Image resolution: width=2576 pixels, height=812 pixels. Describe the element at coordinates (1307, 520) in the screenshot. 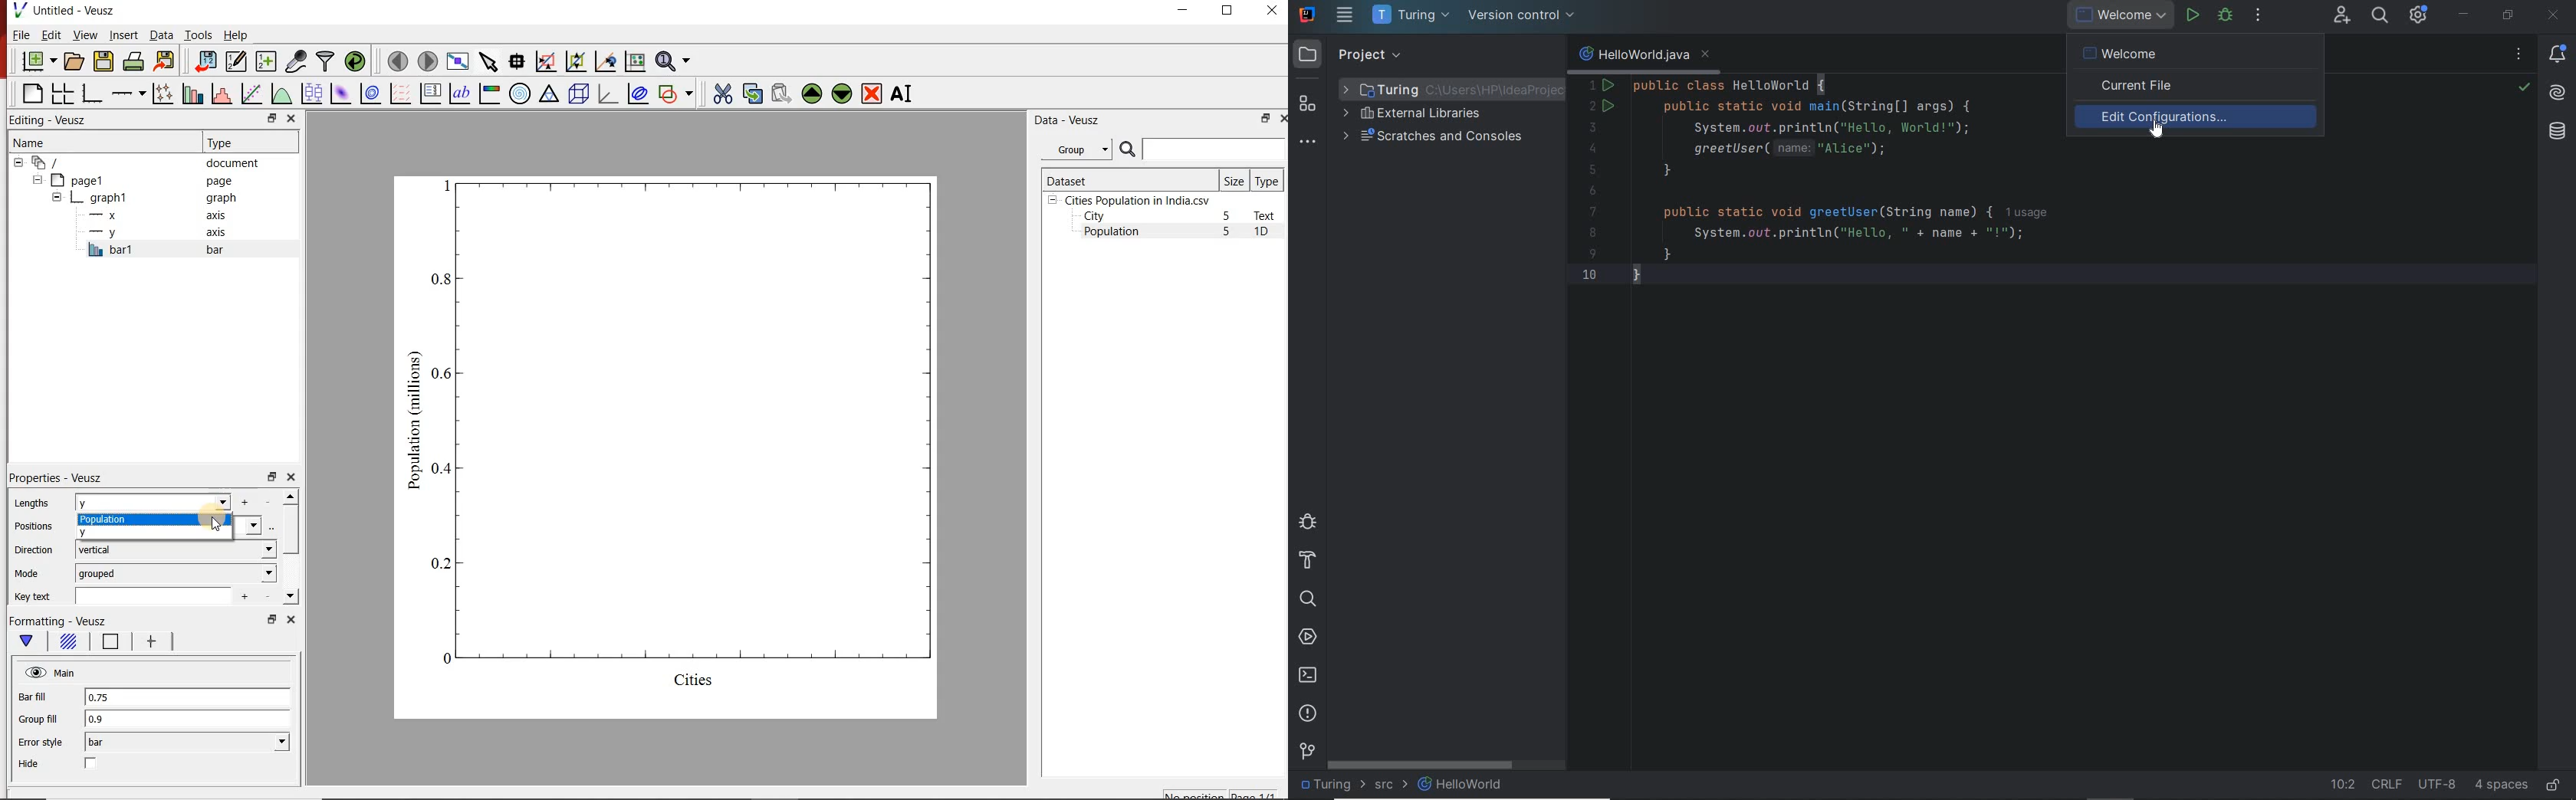

I see `debug` at that location.